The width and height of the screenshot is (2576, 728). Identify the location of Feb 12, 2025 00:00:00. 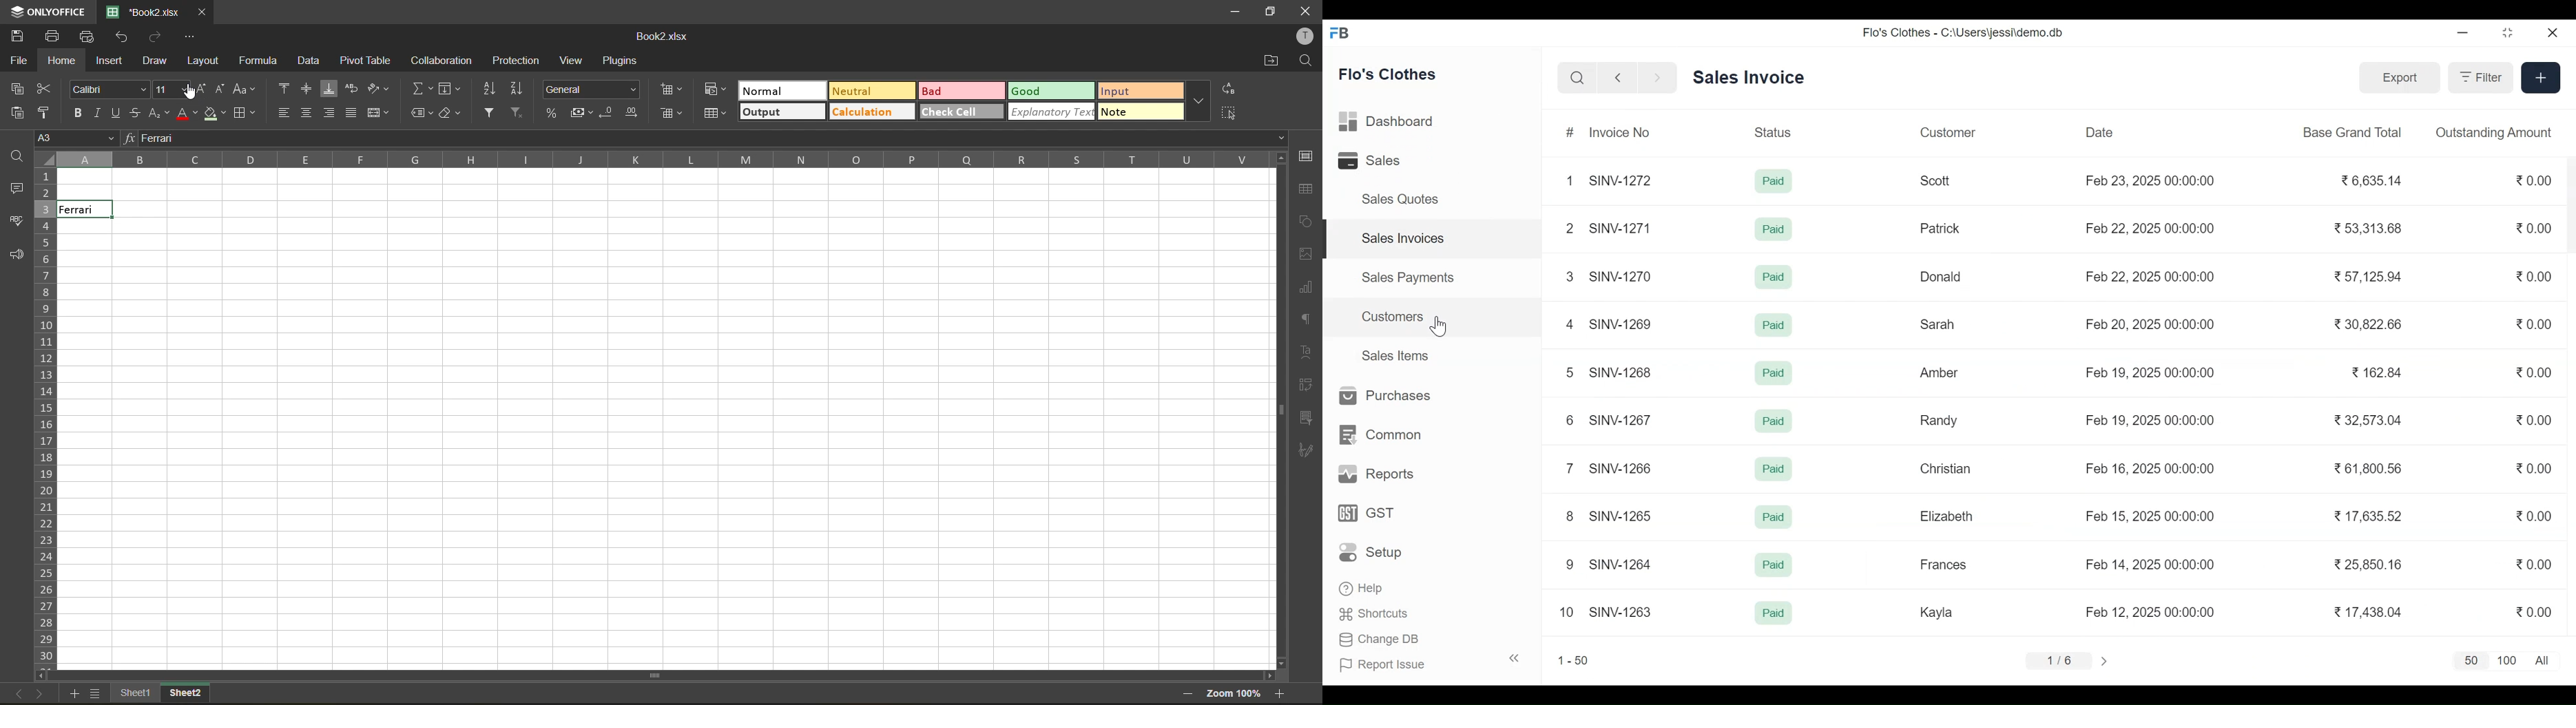
(2151, 613).